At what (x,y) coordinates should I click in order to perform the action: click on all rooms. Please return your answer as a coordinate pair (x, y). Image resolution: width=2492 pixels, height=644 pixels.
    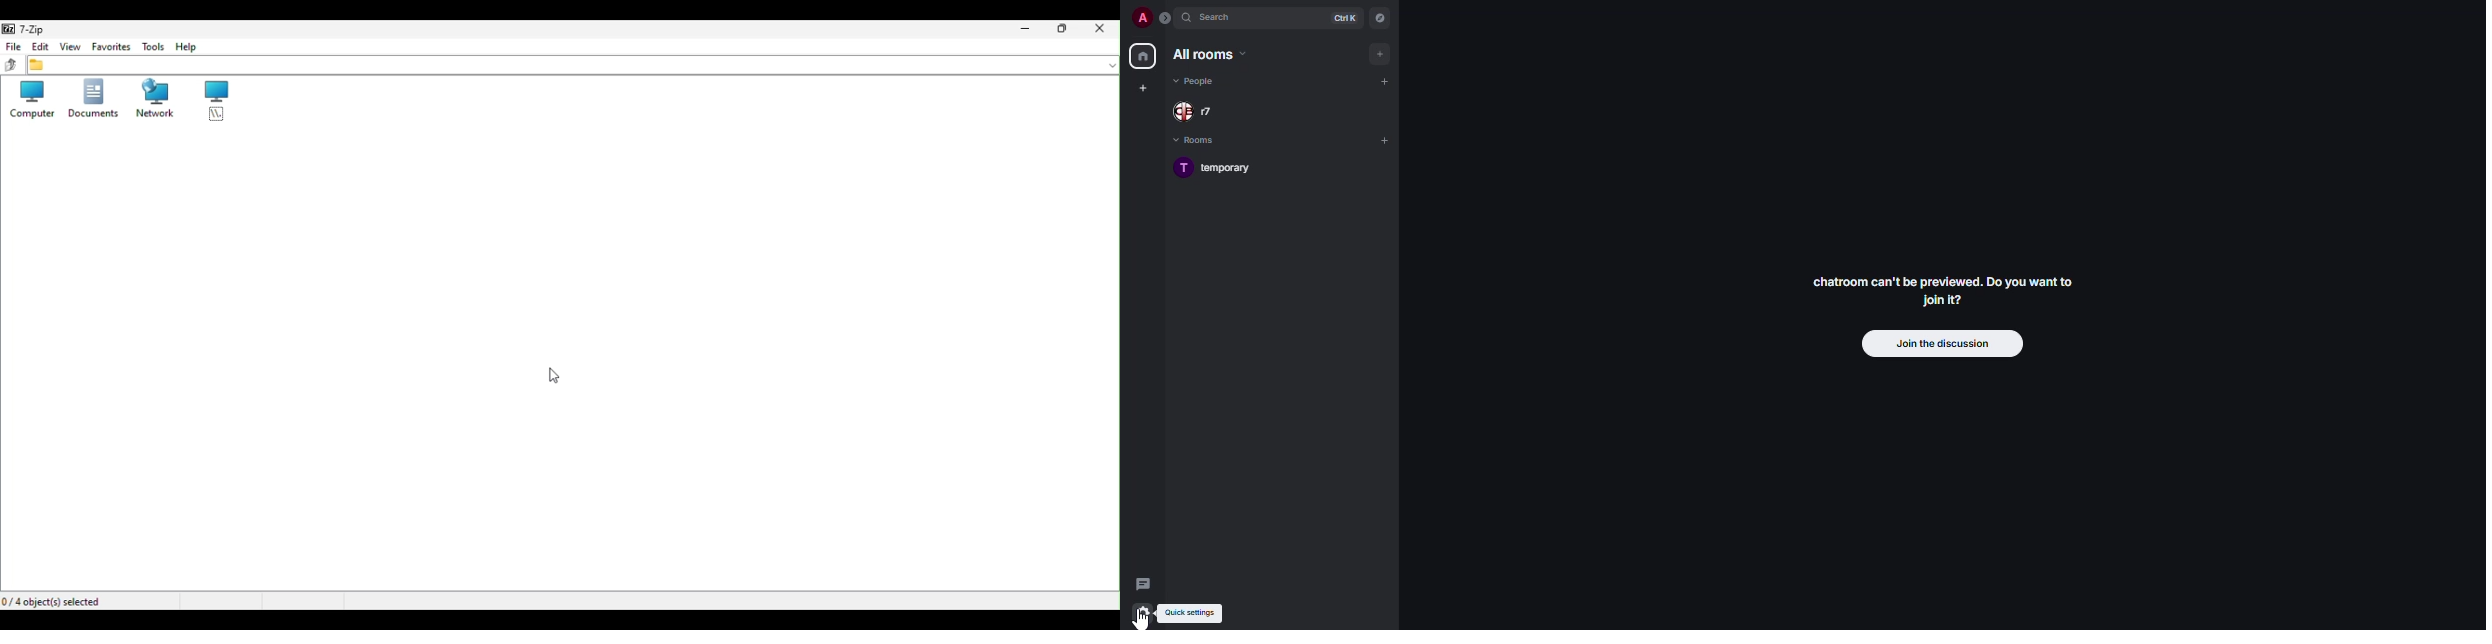
    Looking at the image, I should click on (1210, 54).